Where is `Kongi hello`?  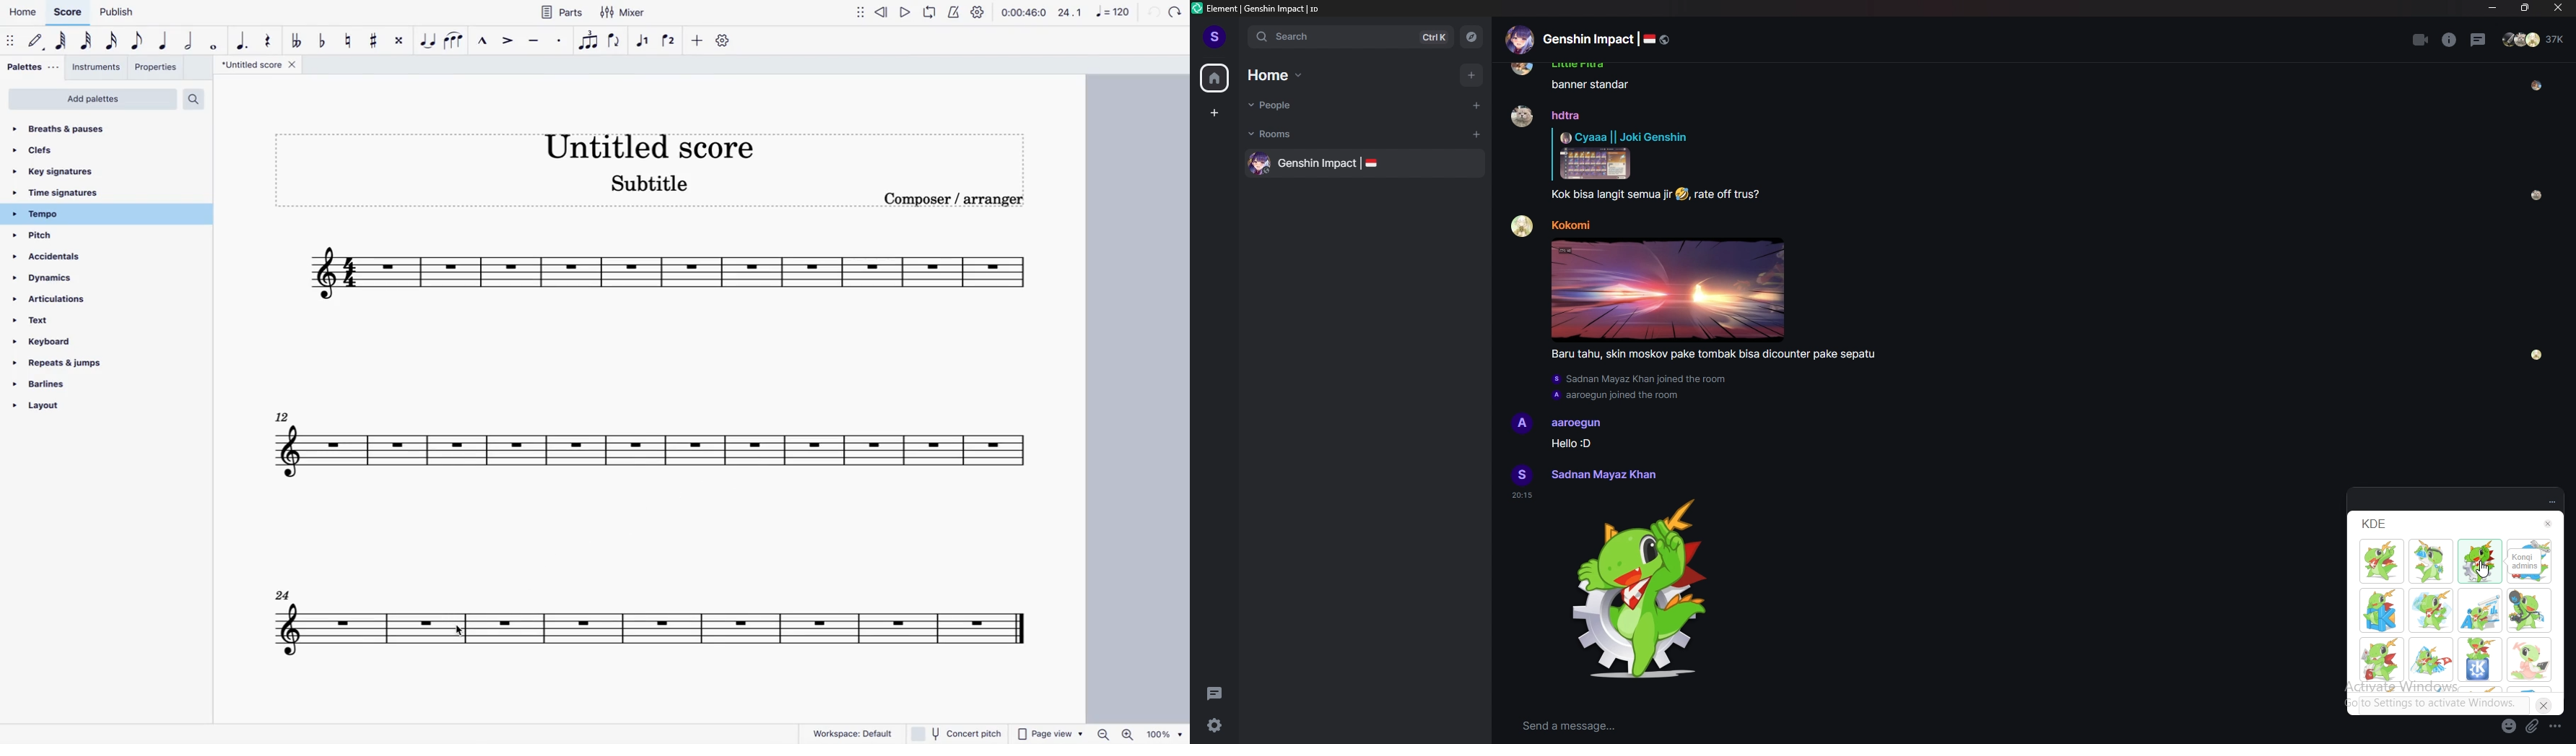 Kongi hello is located at coordinates (2481, 659).